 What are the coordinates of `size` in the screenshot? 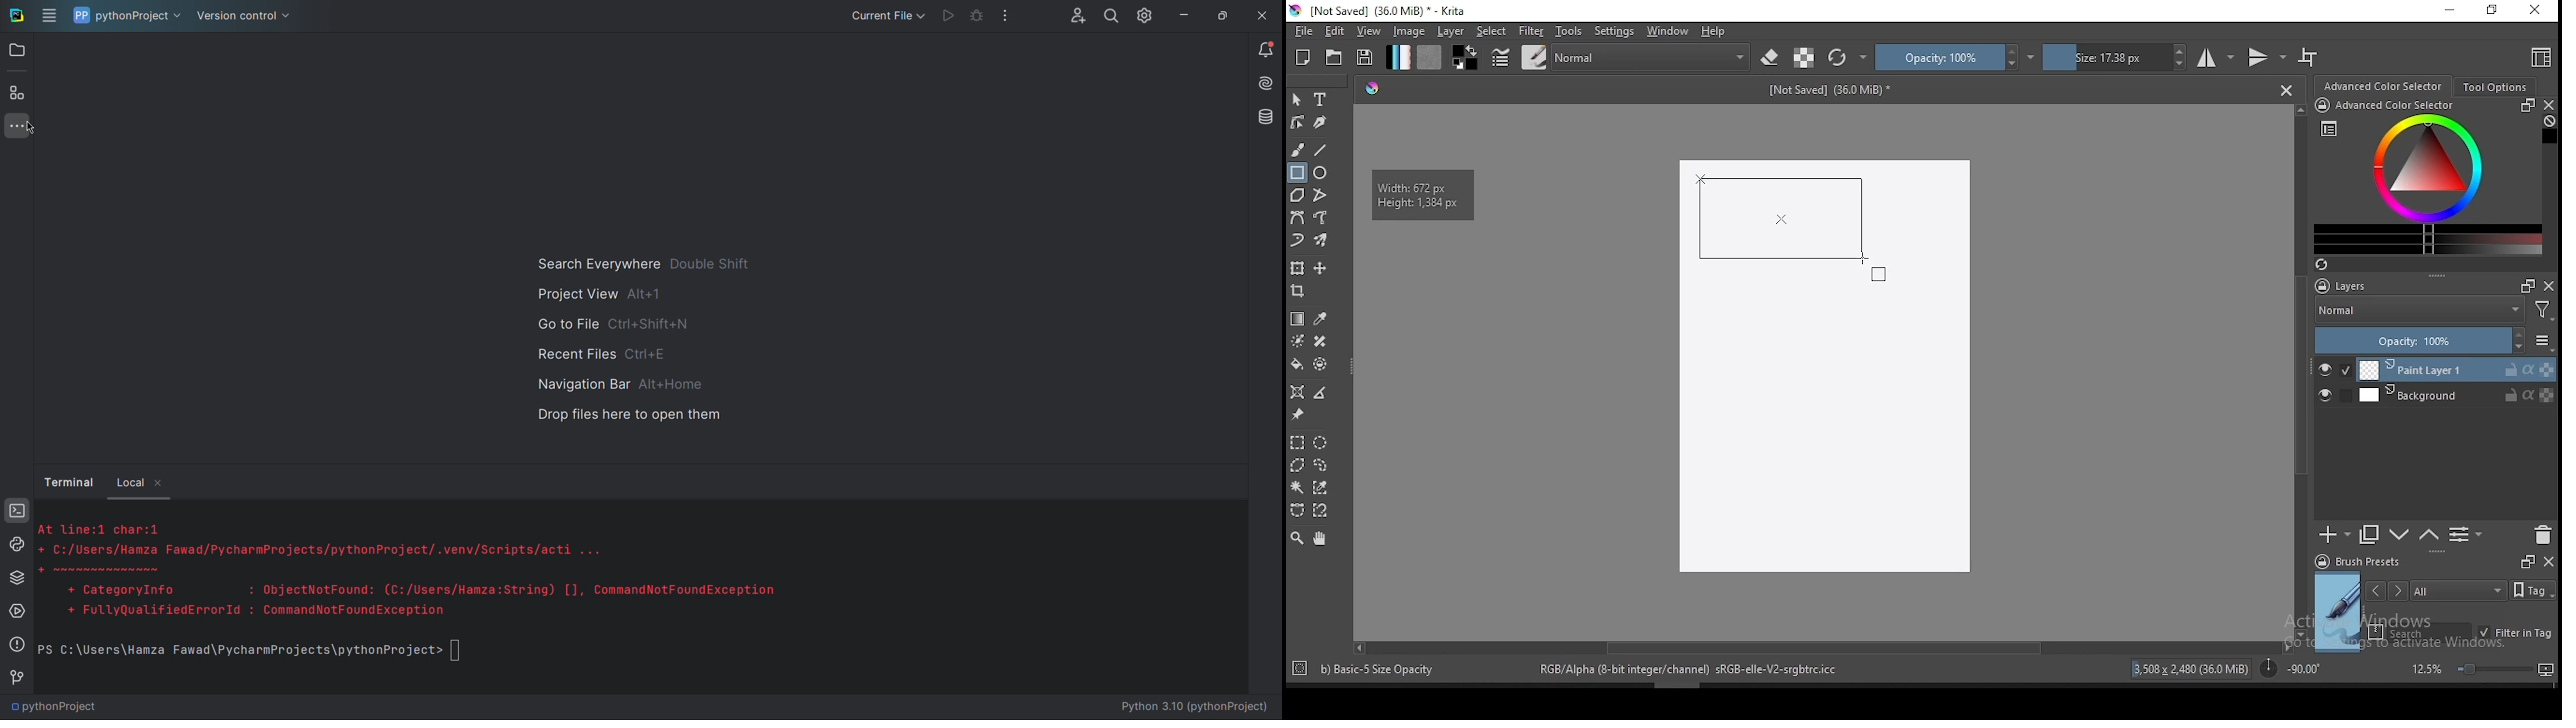 It's located at (2115, 57).